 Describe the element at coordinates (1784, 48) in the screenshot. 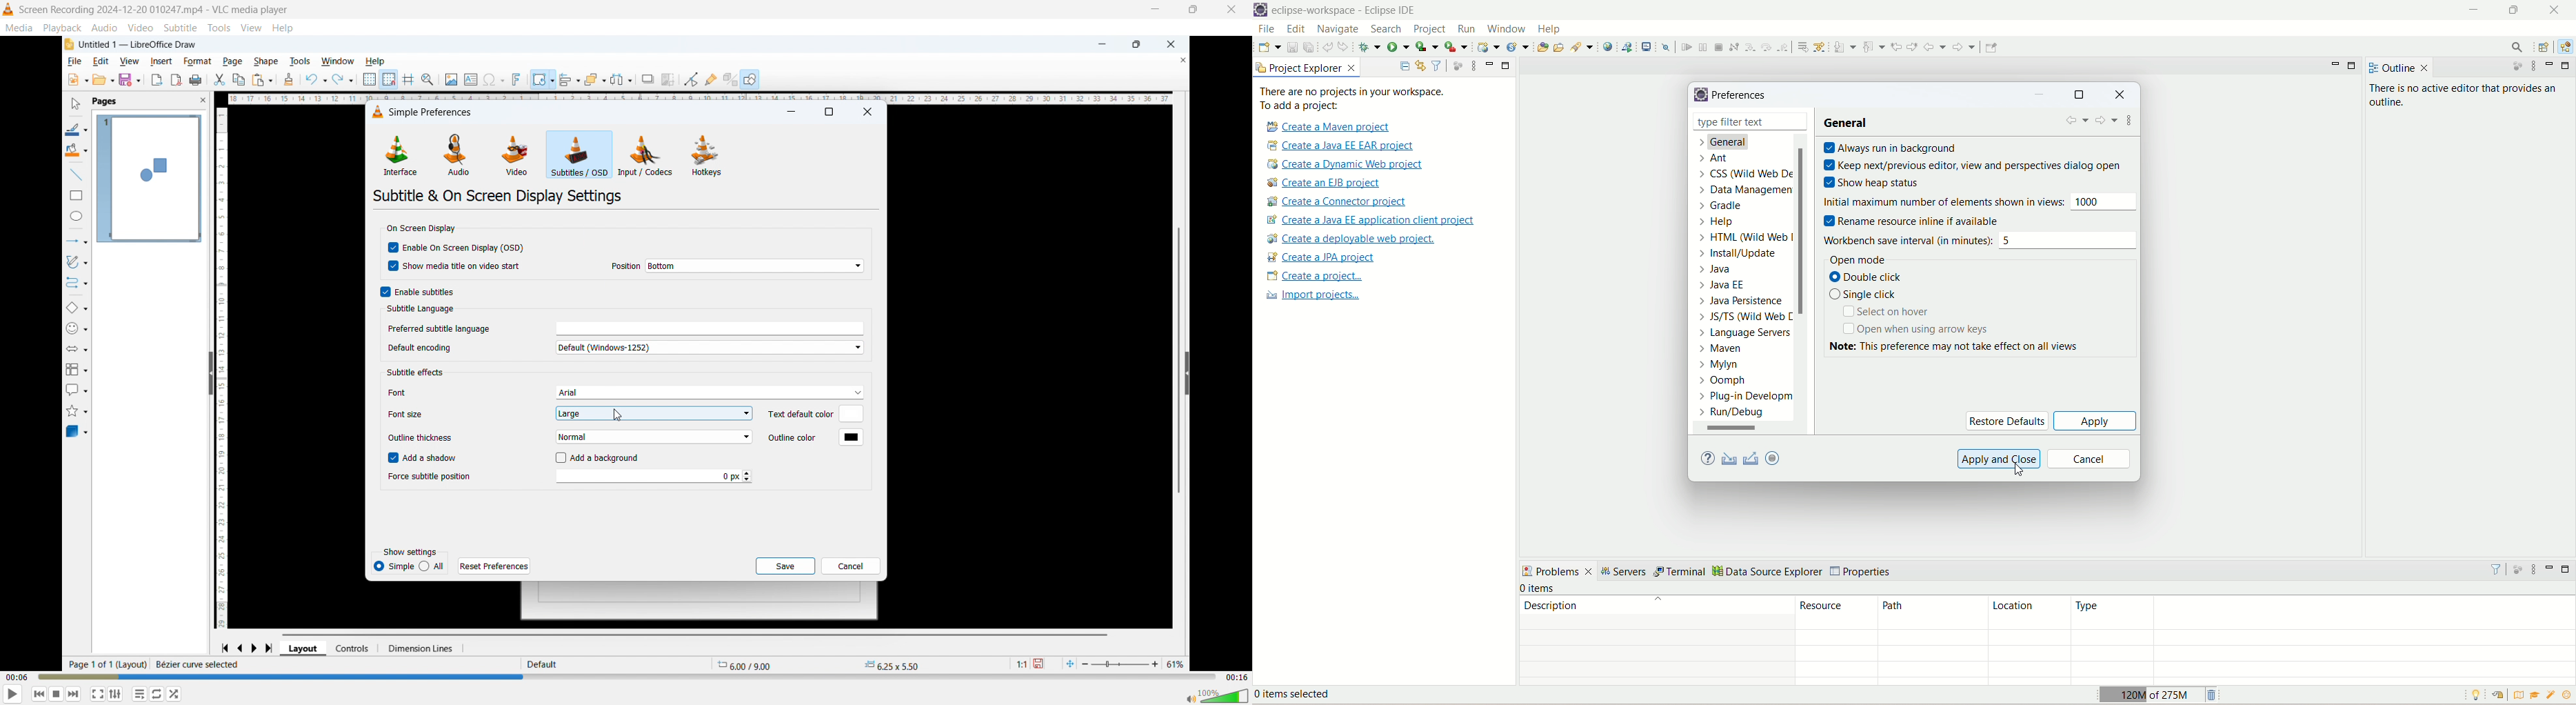

I see `step return` at that location.